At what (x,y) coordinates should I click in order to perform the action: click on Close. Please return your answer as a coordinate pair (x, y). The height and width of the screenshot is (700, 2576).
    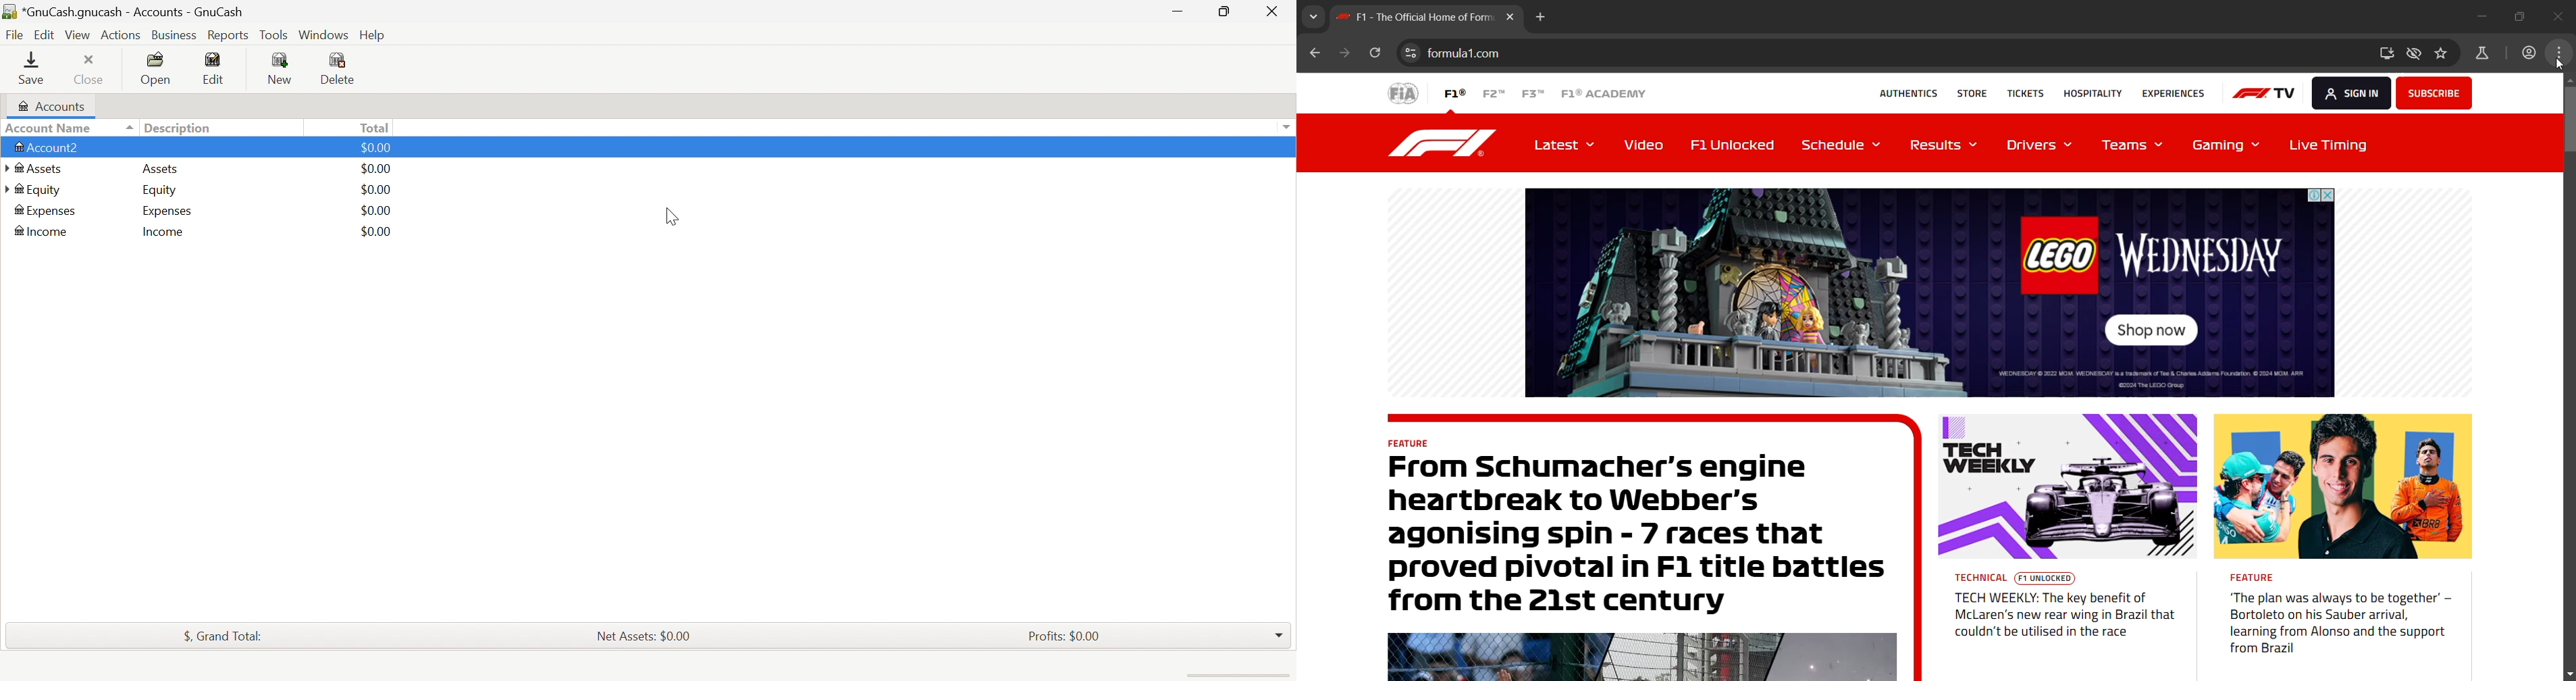
    Looking at the image, I should click on (1270, 11).